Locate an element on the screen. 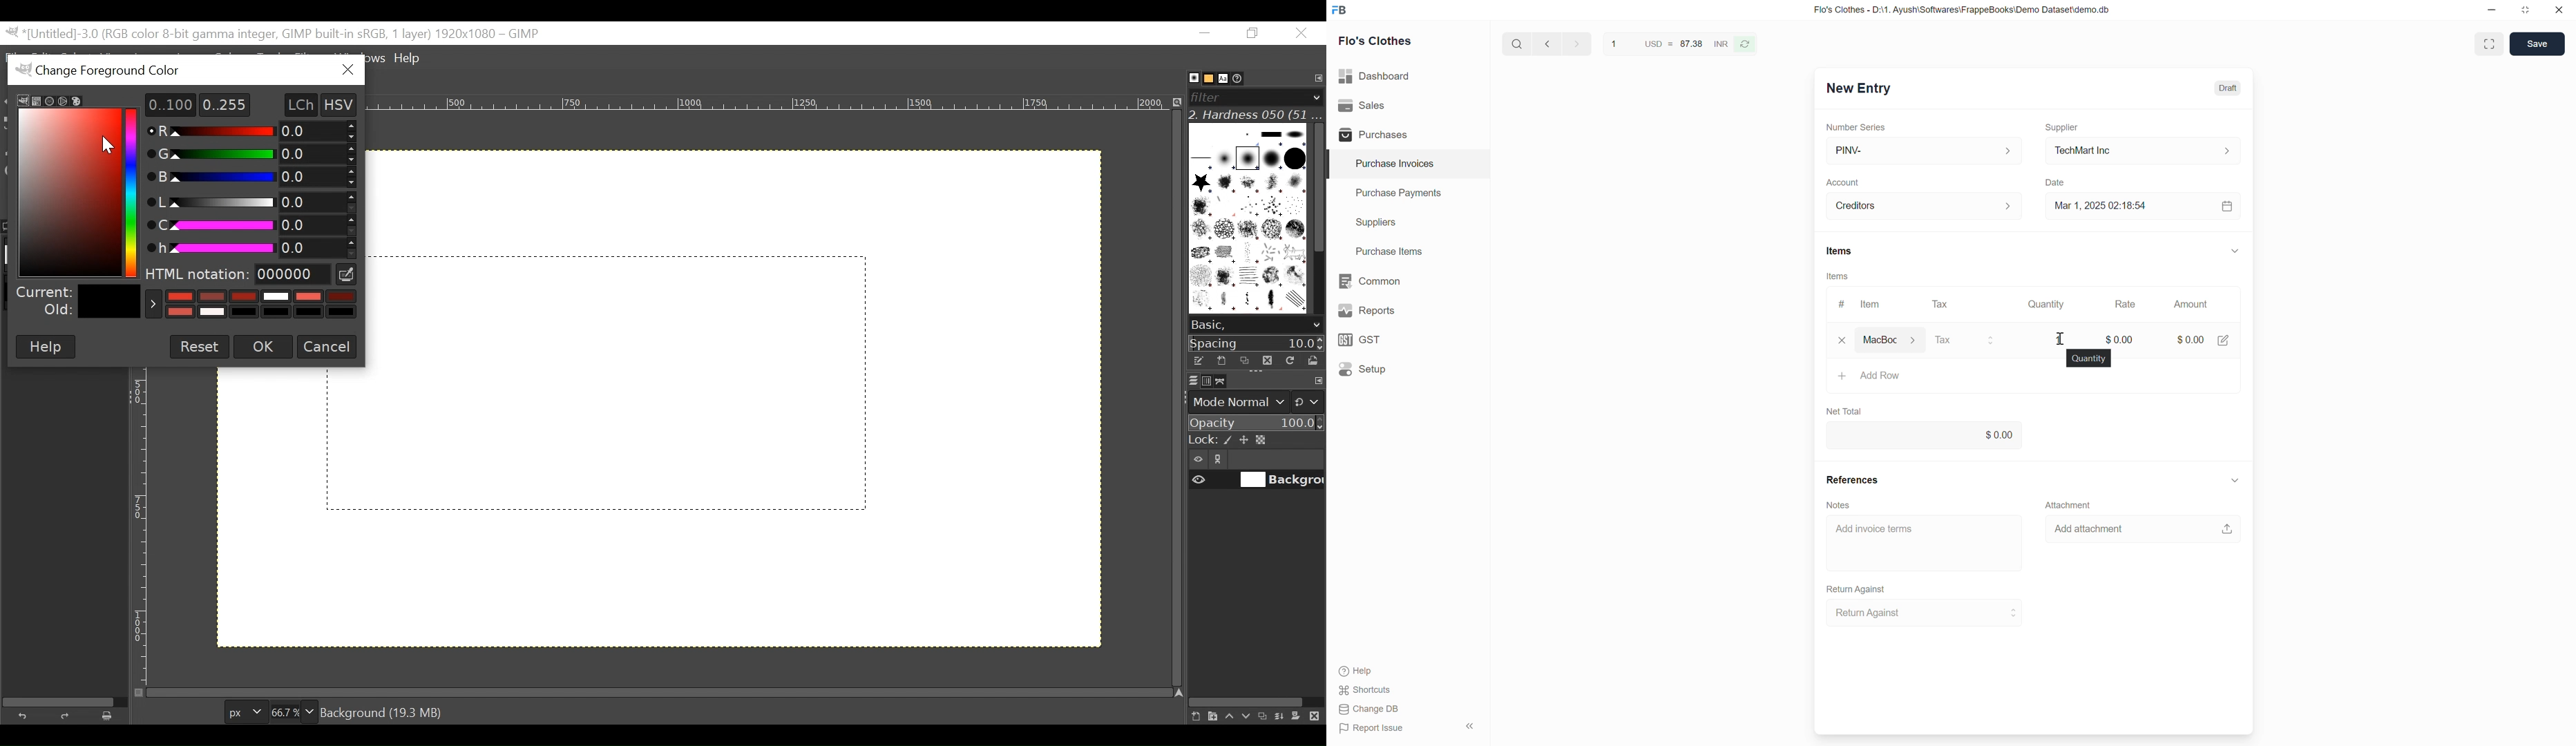 The image size is (2576, 756). New Entry is located at coordinates (1860, 88).